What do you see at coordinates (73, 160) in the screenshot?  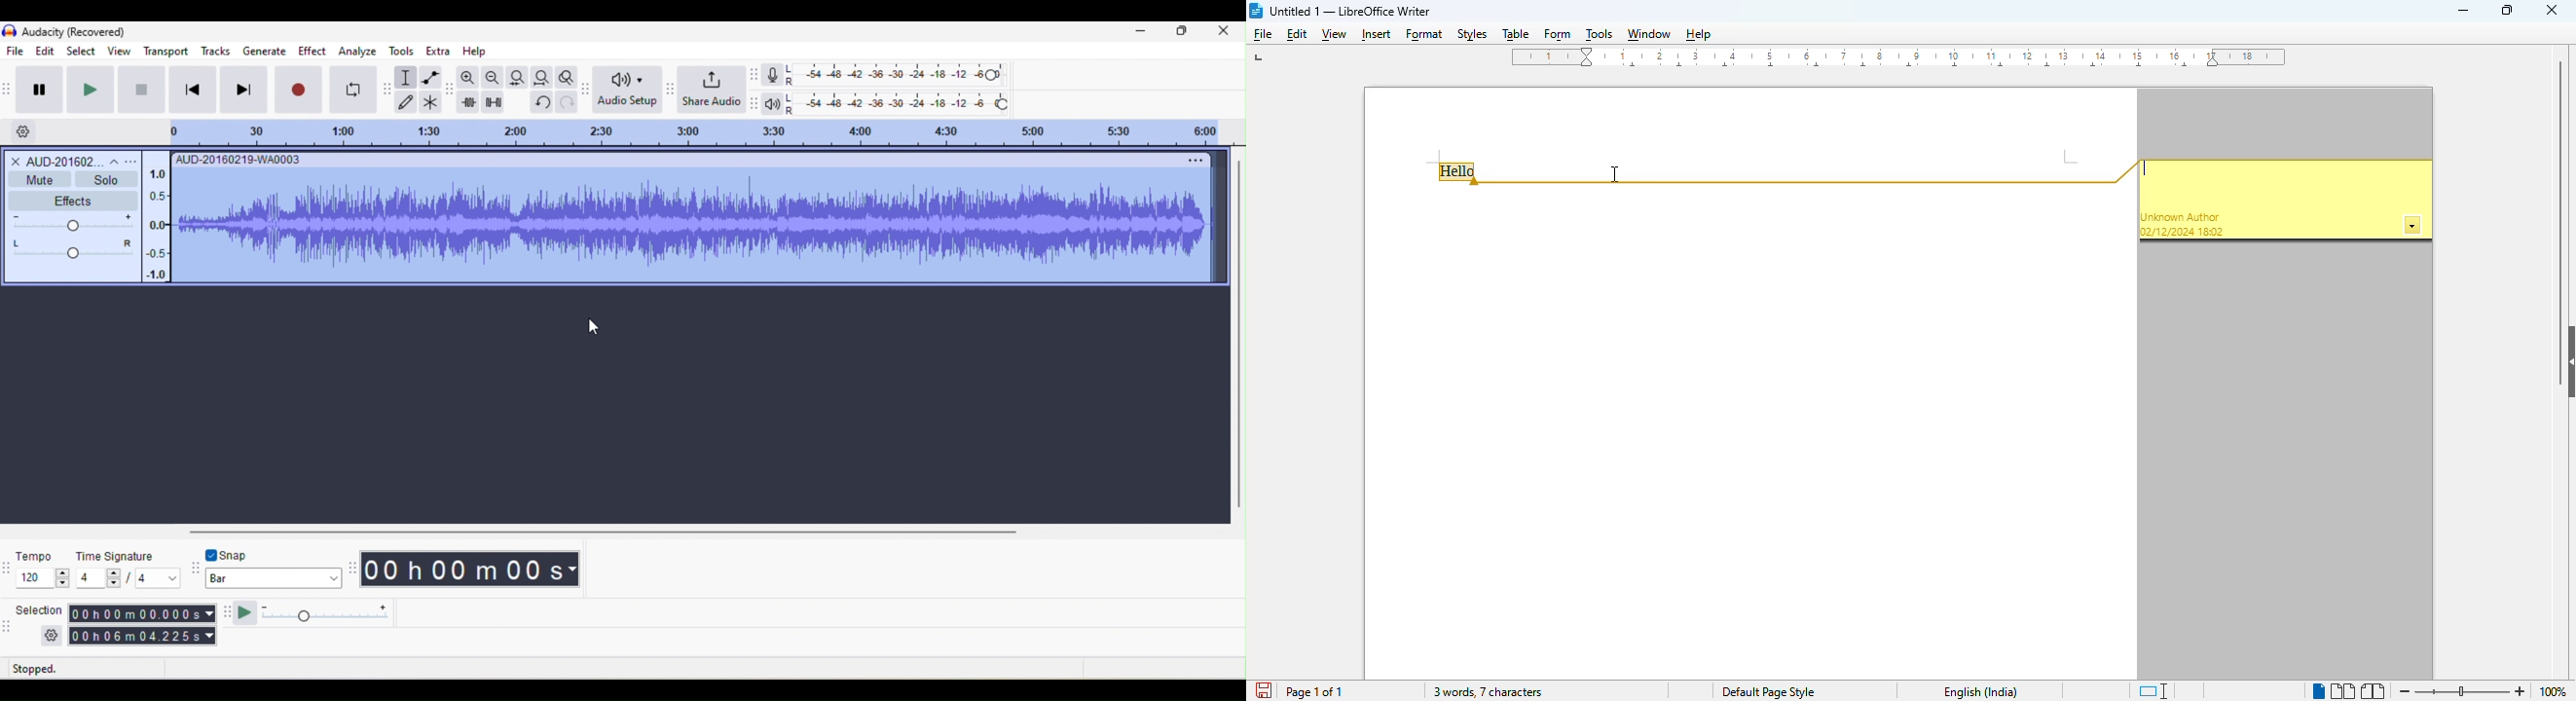 I see `AUD=201602` at bounding box center [73, 160].